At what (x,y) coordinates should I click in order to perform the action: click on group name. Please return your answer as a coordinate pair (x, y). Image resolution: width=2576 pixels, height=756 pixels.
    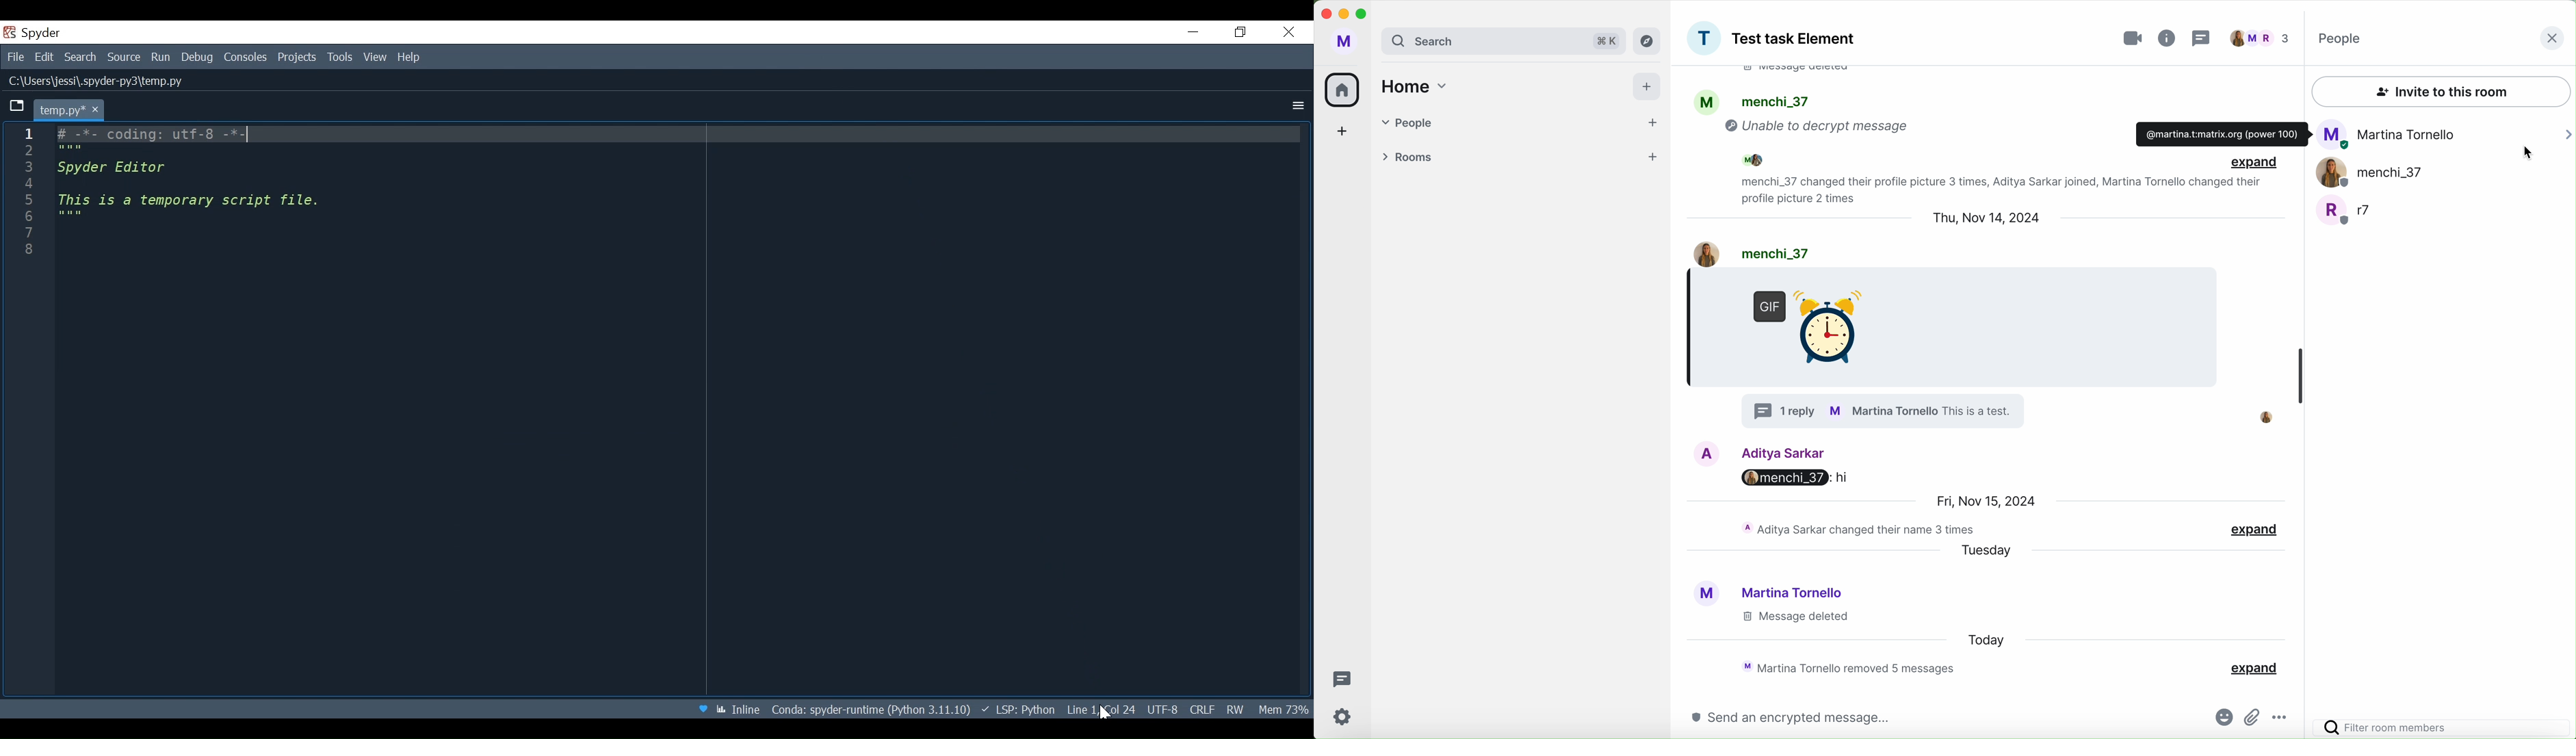
    Looking at the image, I should click on (1795, 40).